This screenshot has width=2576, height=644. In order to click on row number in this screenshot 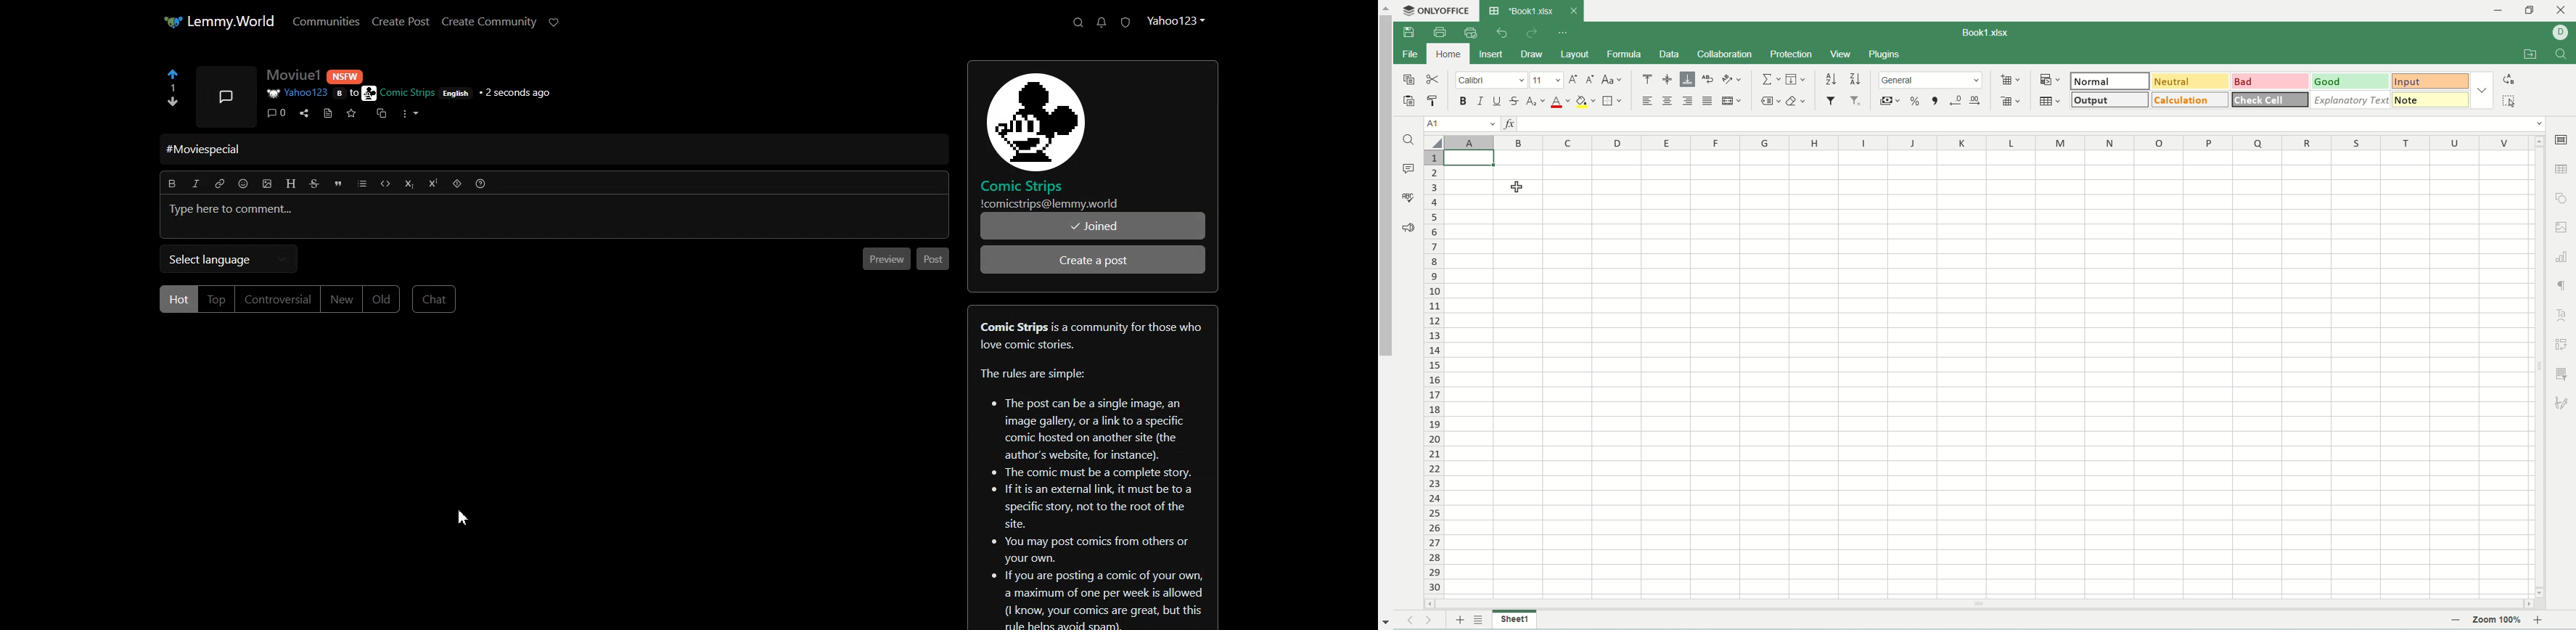, I will do `click(1435, 374)`.